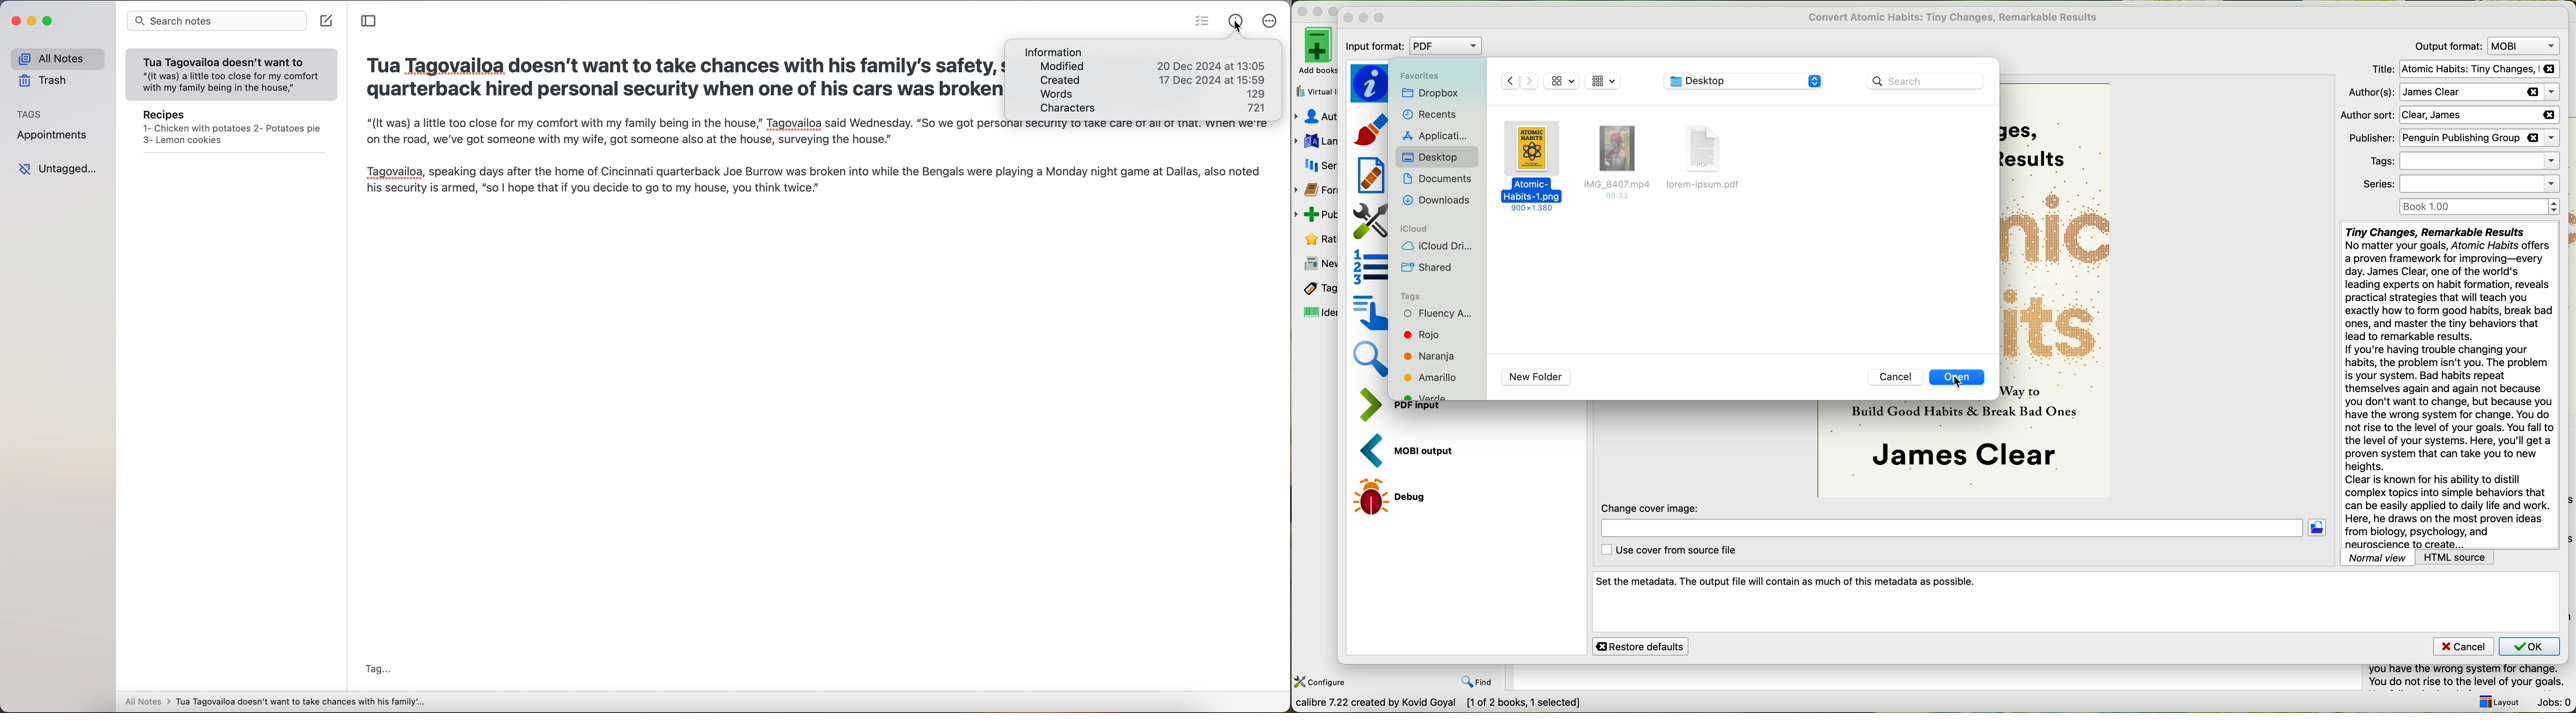  What do you see at coordinates (1619, 165) in the screenshot?
I see `disable file` at bounding box center [1619, 165].